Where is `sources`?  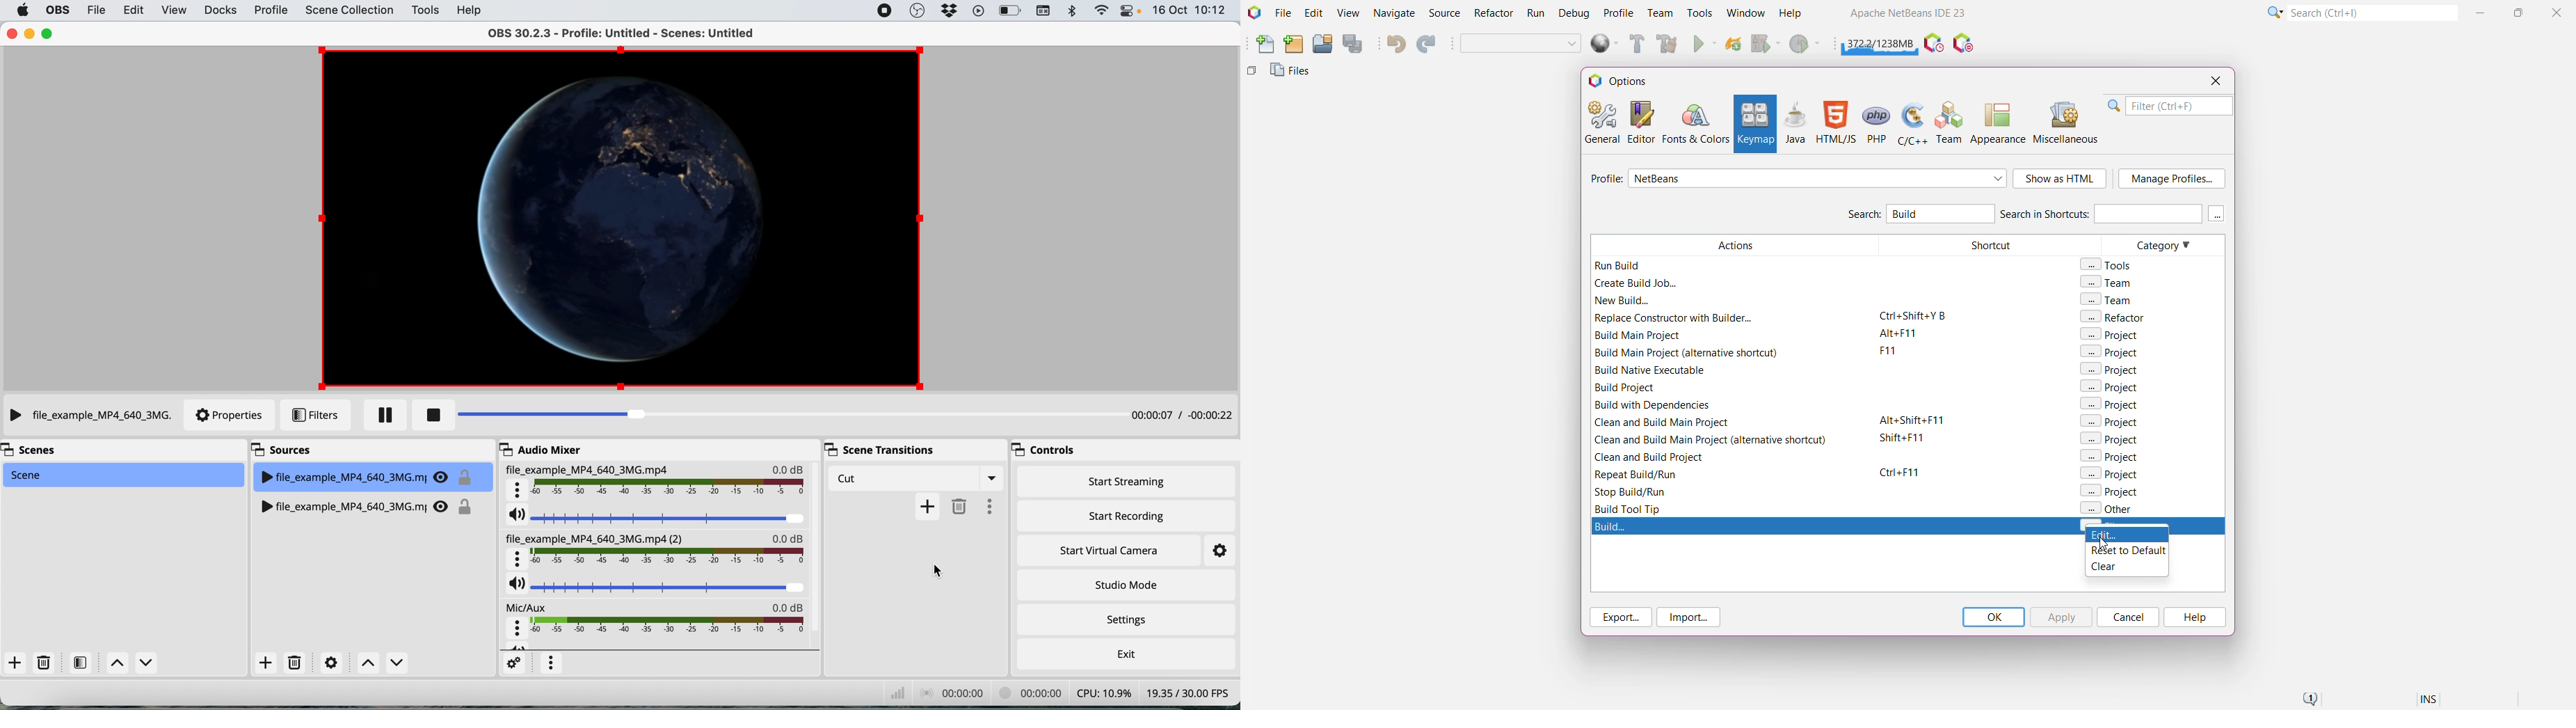
sources is located at coordinates (287, 448).